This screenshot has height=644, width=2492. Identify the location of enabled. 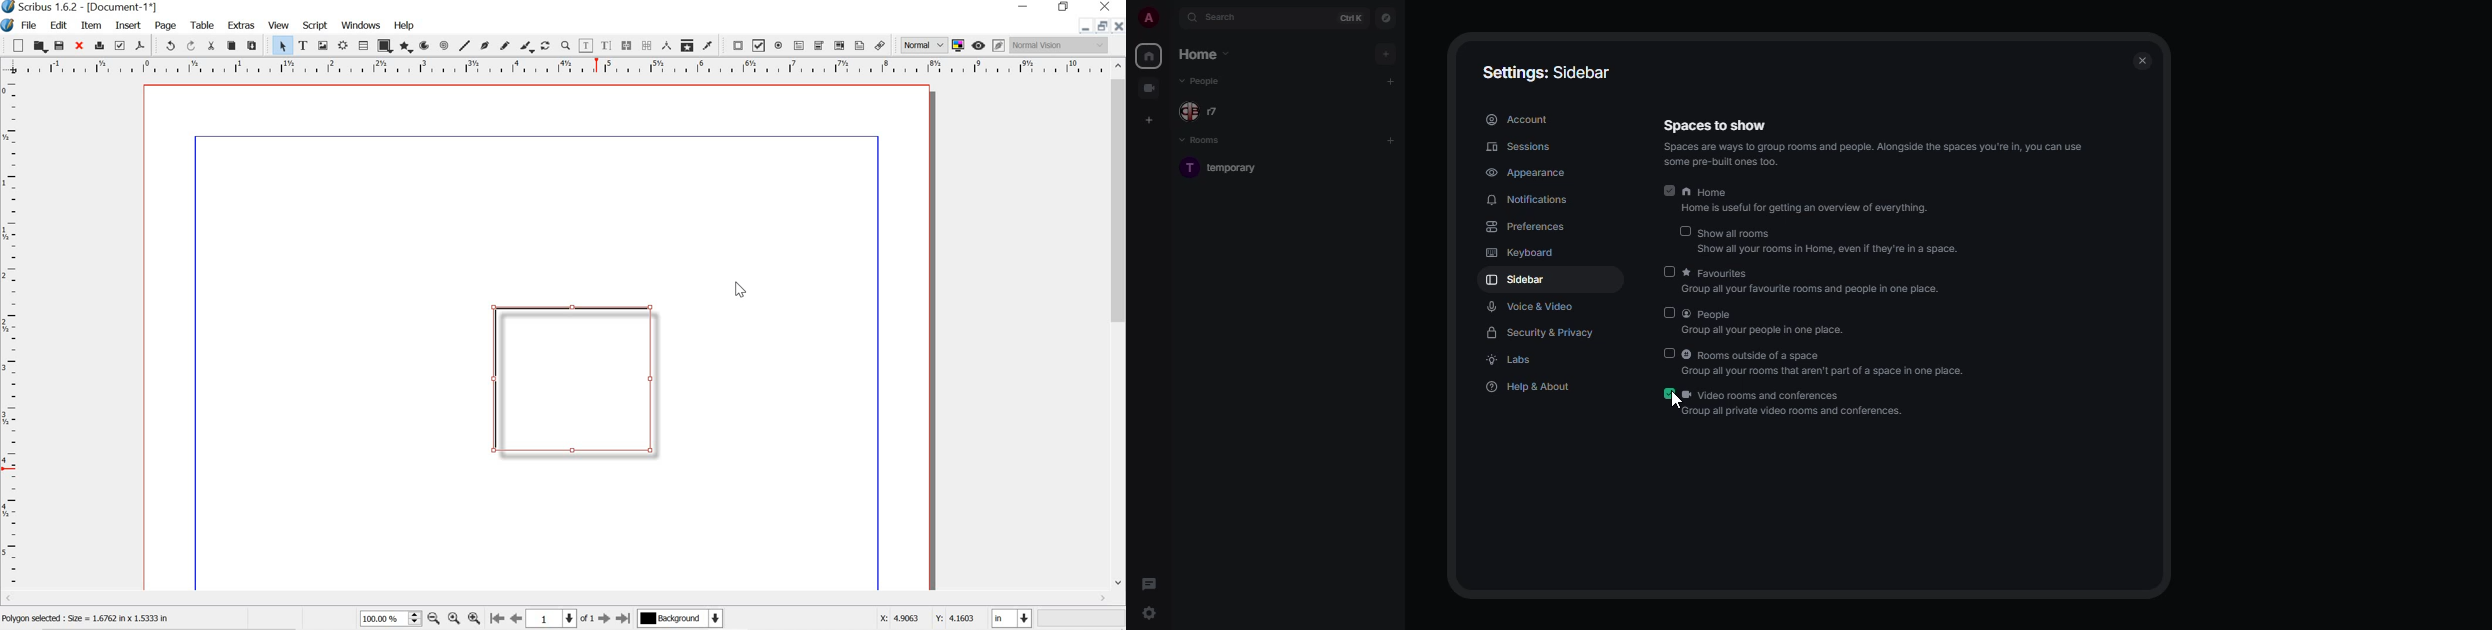
(1670, 394).